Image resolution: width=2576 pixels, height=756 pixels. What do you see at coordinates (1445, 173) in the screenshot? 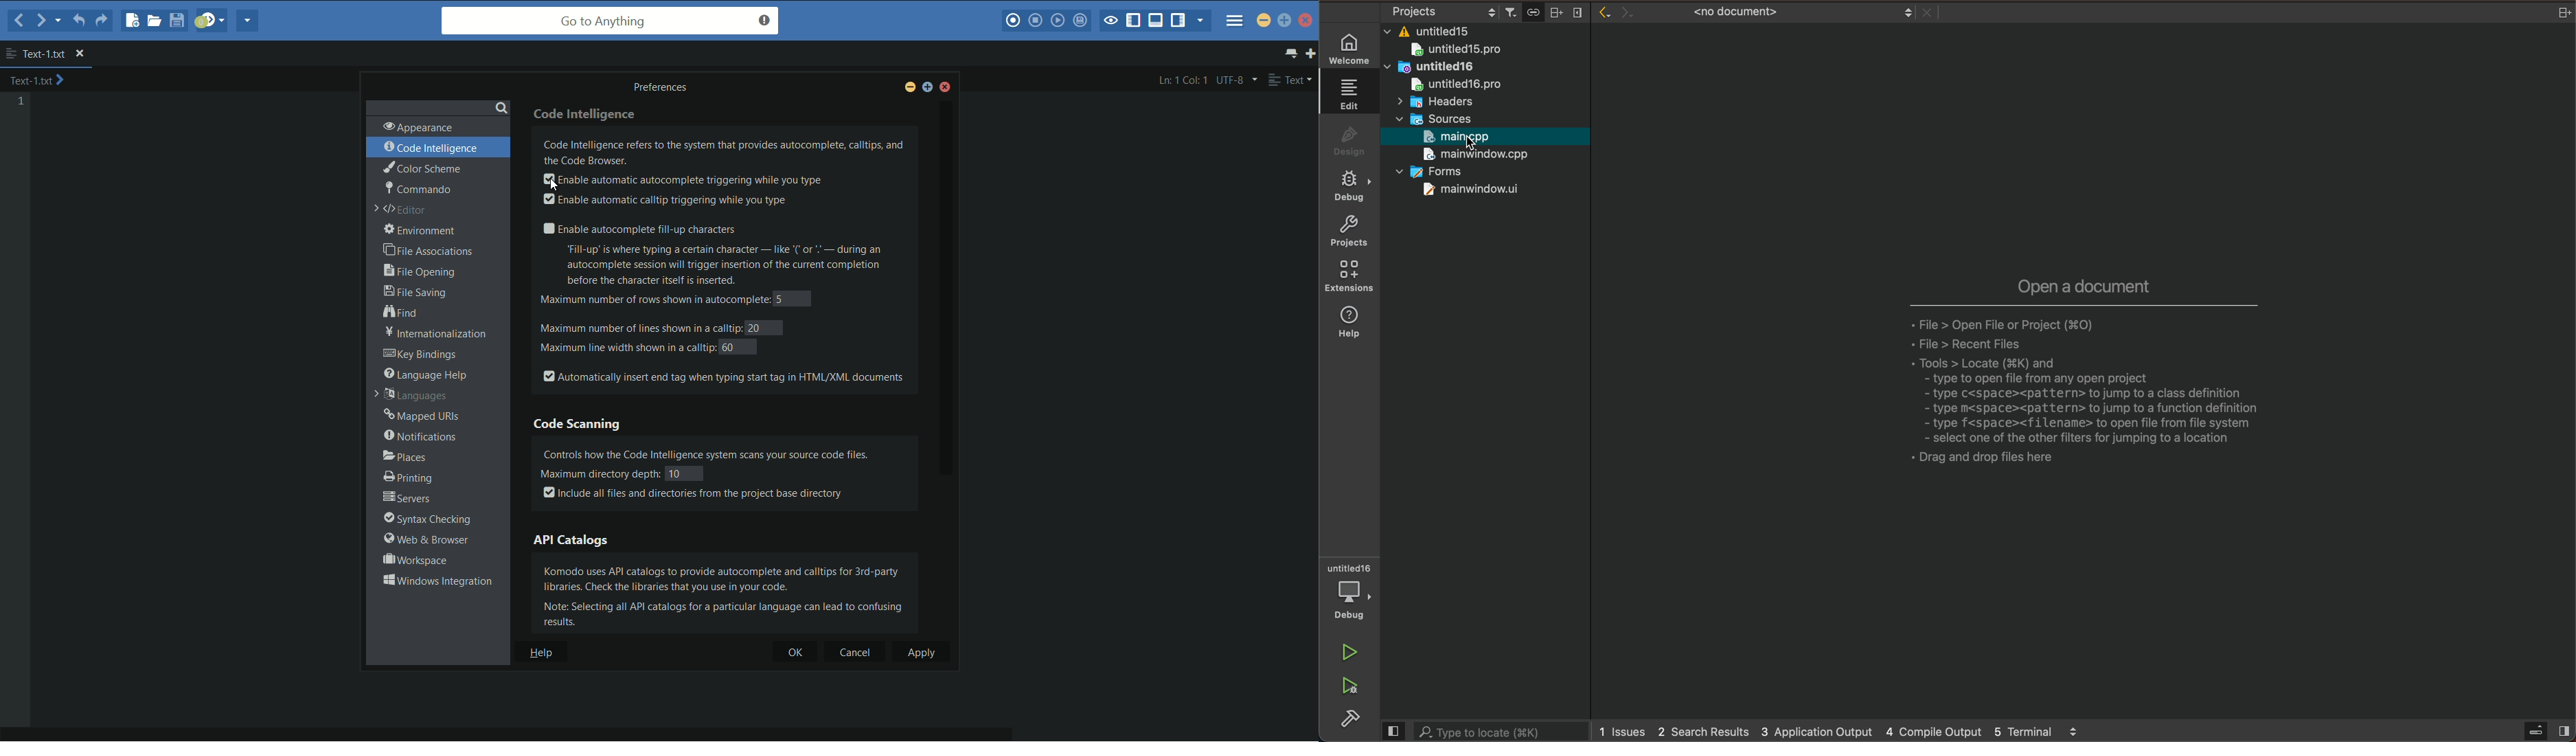
I see `forms` at bounding box center [1445, 173].